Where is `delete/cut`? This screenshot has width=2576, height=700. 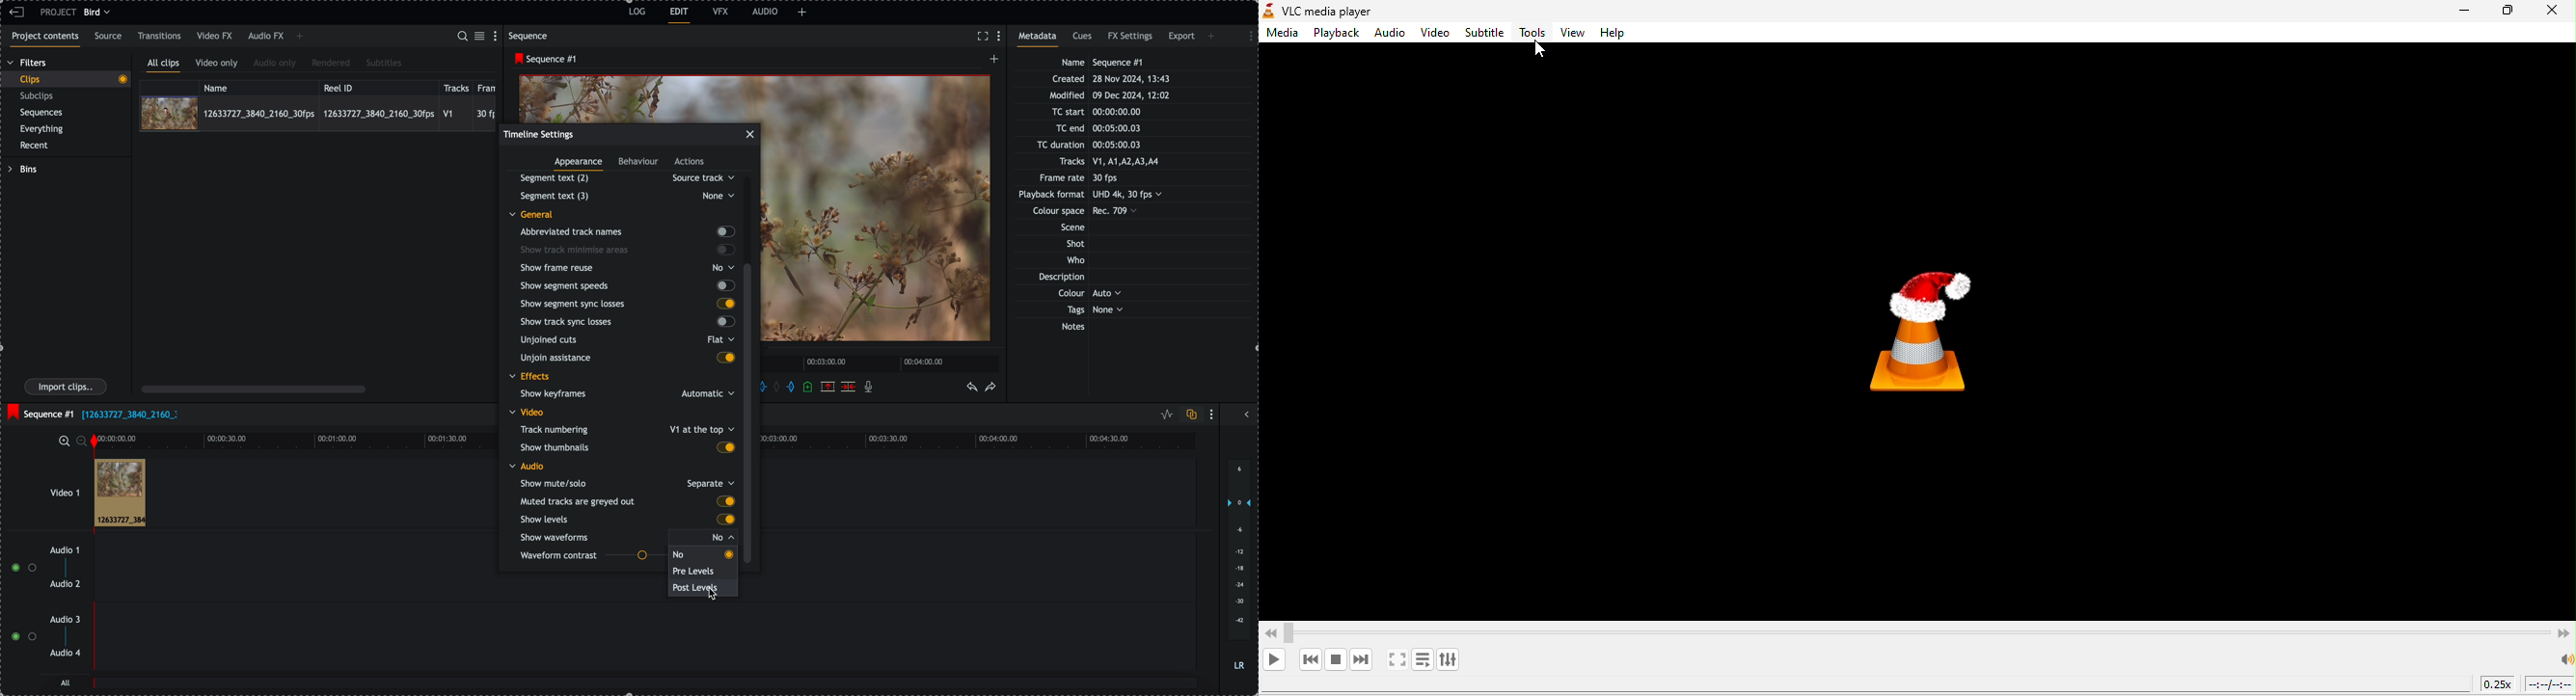 delete/cut is located at coordinates (849, 387).